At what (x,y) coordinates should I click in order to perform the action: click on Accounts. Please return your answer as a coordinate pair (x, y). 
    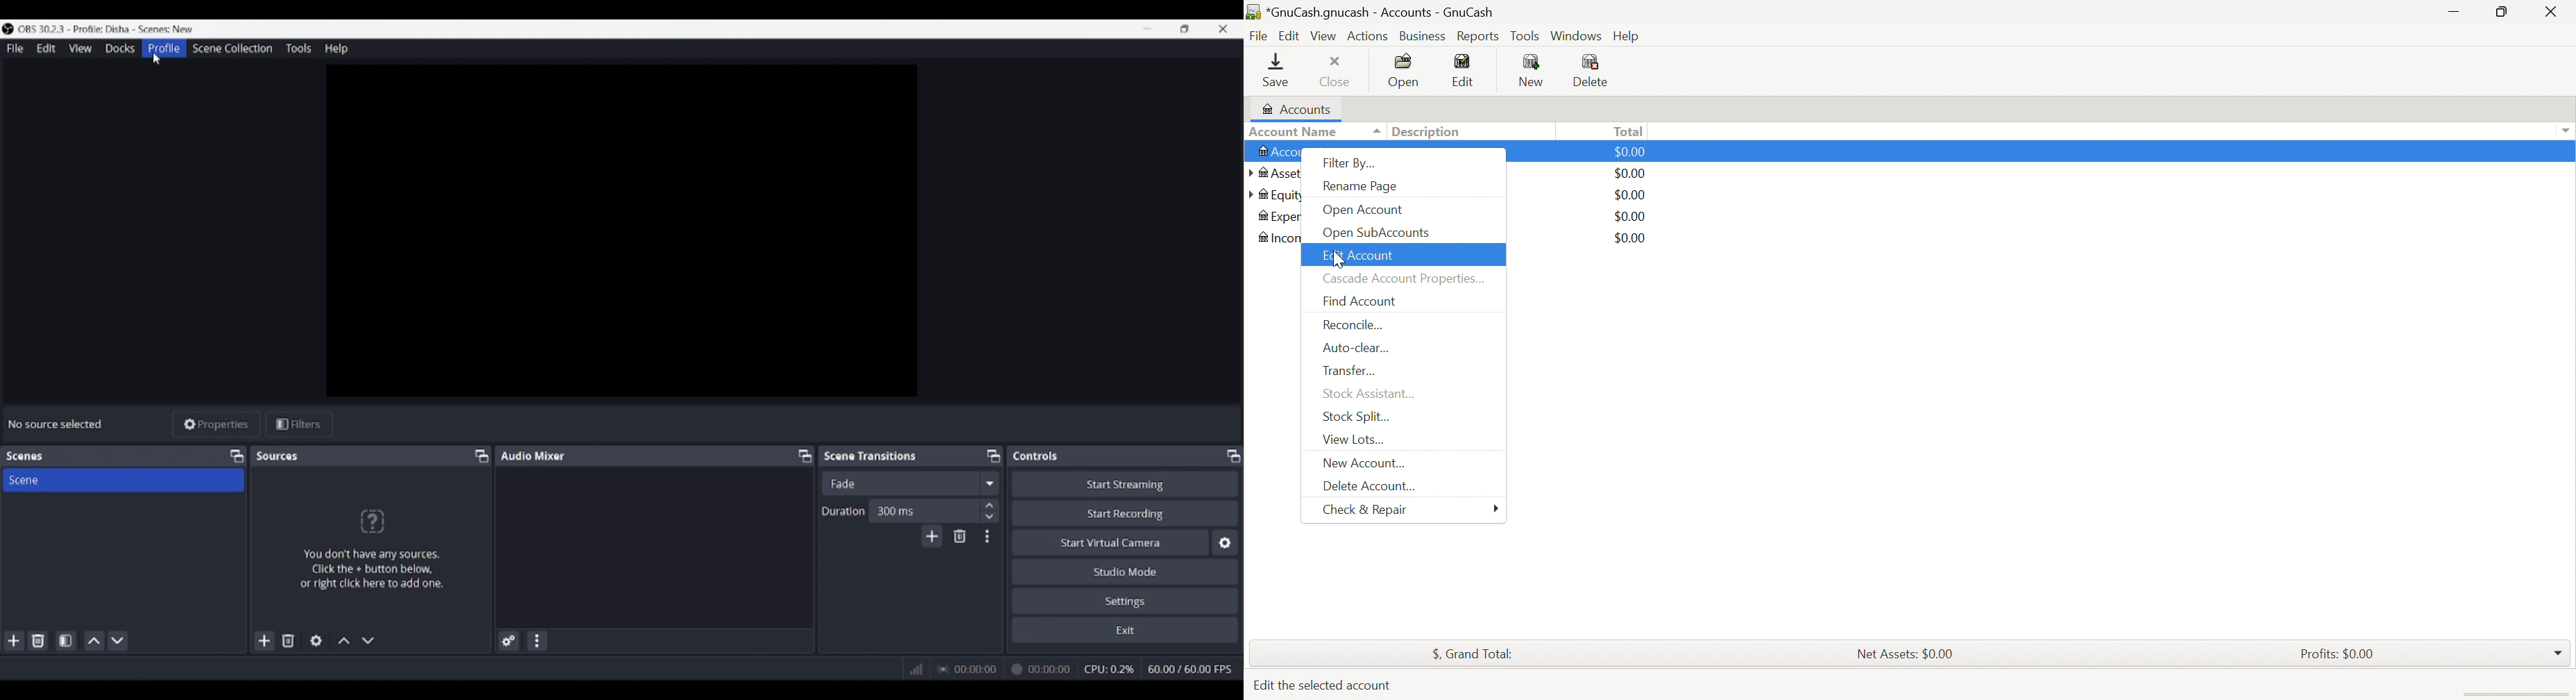
    Looking at the image, I should click on (1274, 153).